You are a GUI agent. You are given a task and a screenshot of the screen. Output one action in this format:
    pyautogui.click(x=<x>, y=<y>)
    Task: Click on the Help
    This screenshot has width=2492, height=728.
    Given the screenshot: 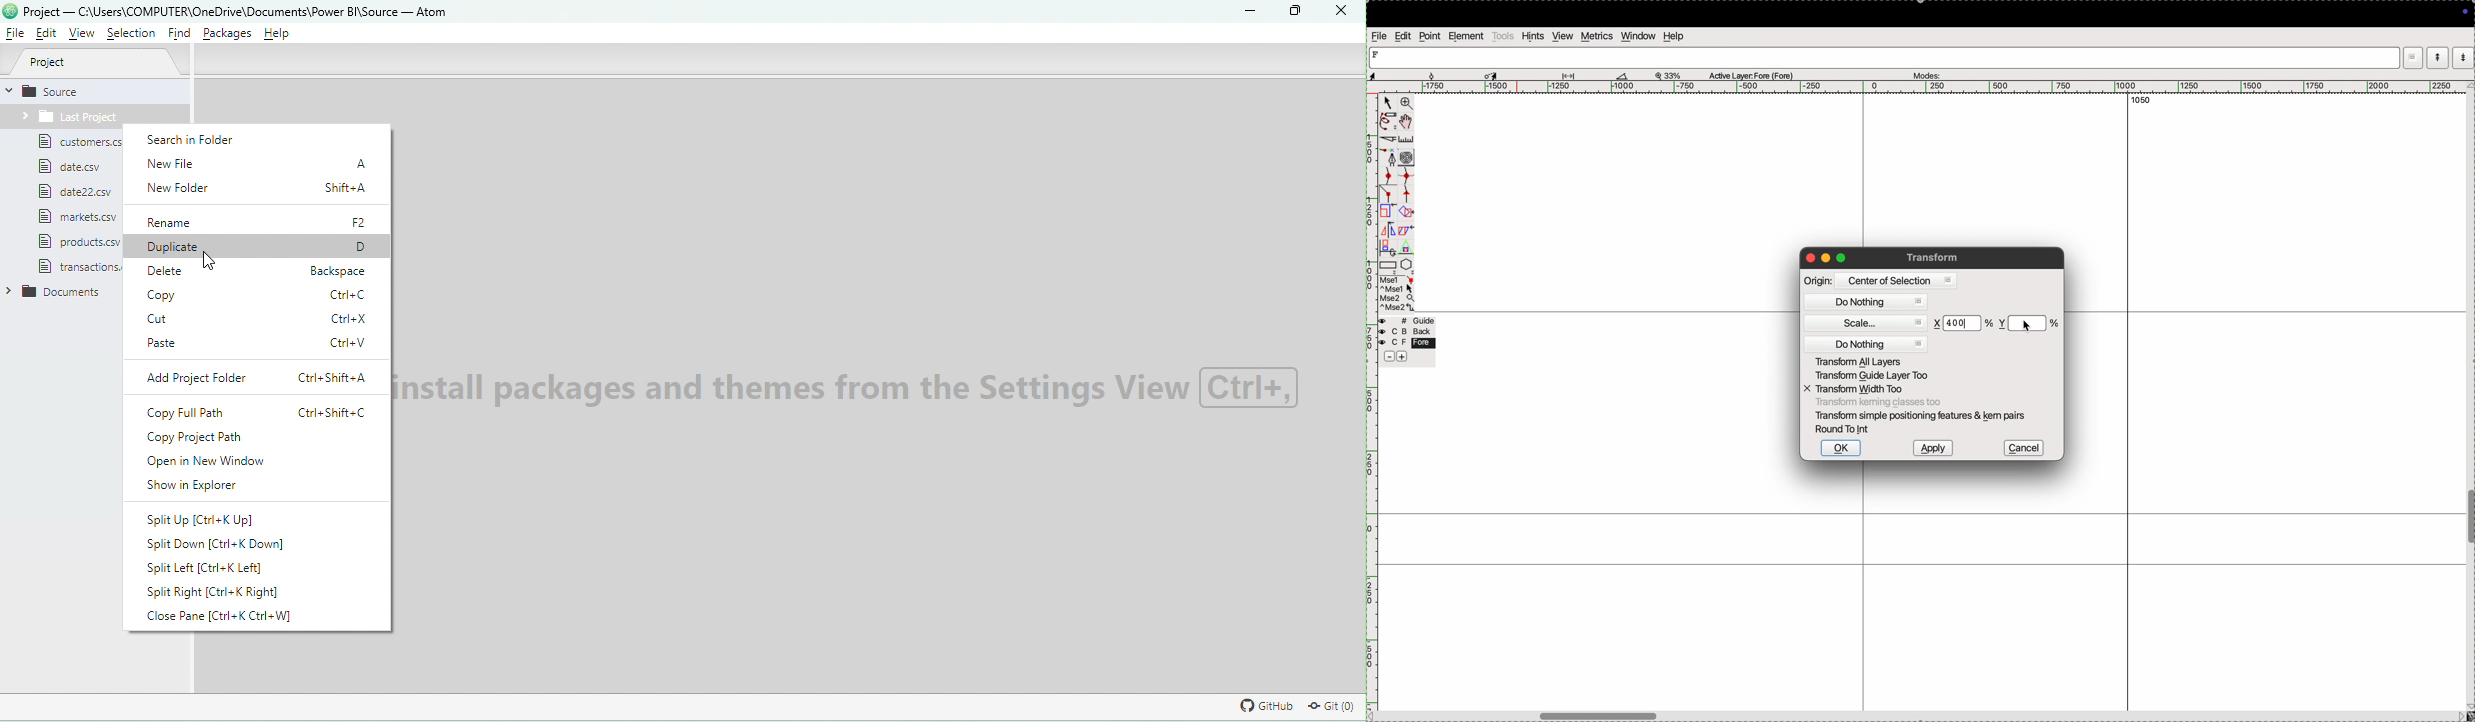 What is the action you would take?
    pyautogui.click(x=283, y=35)
    